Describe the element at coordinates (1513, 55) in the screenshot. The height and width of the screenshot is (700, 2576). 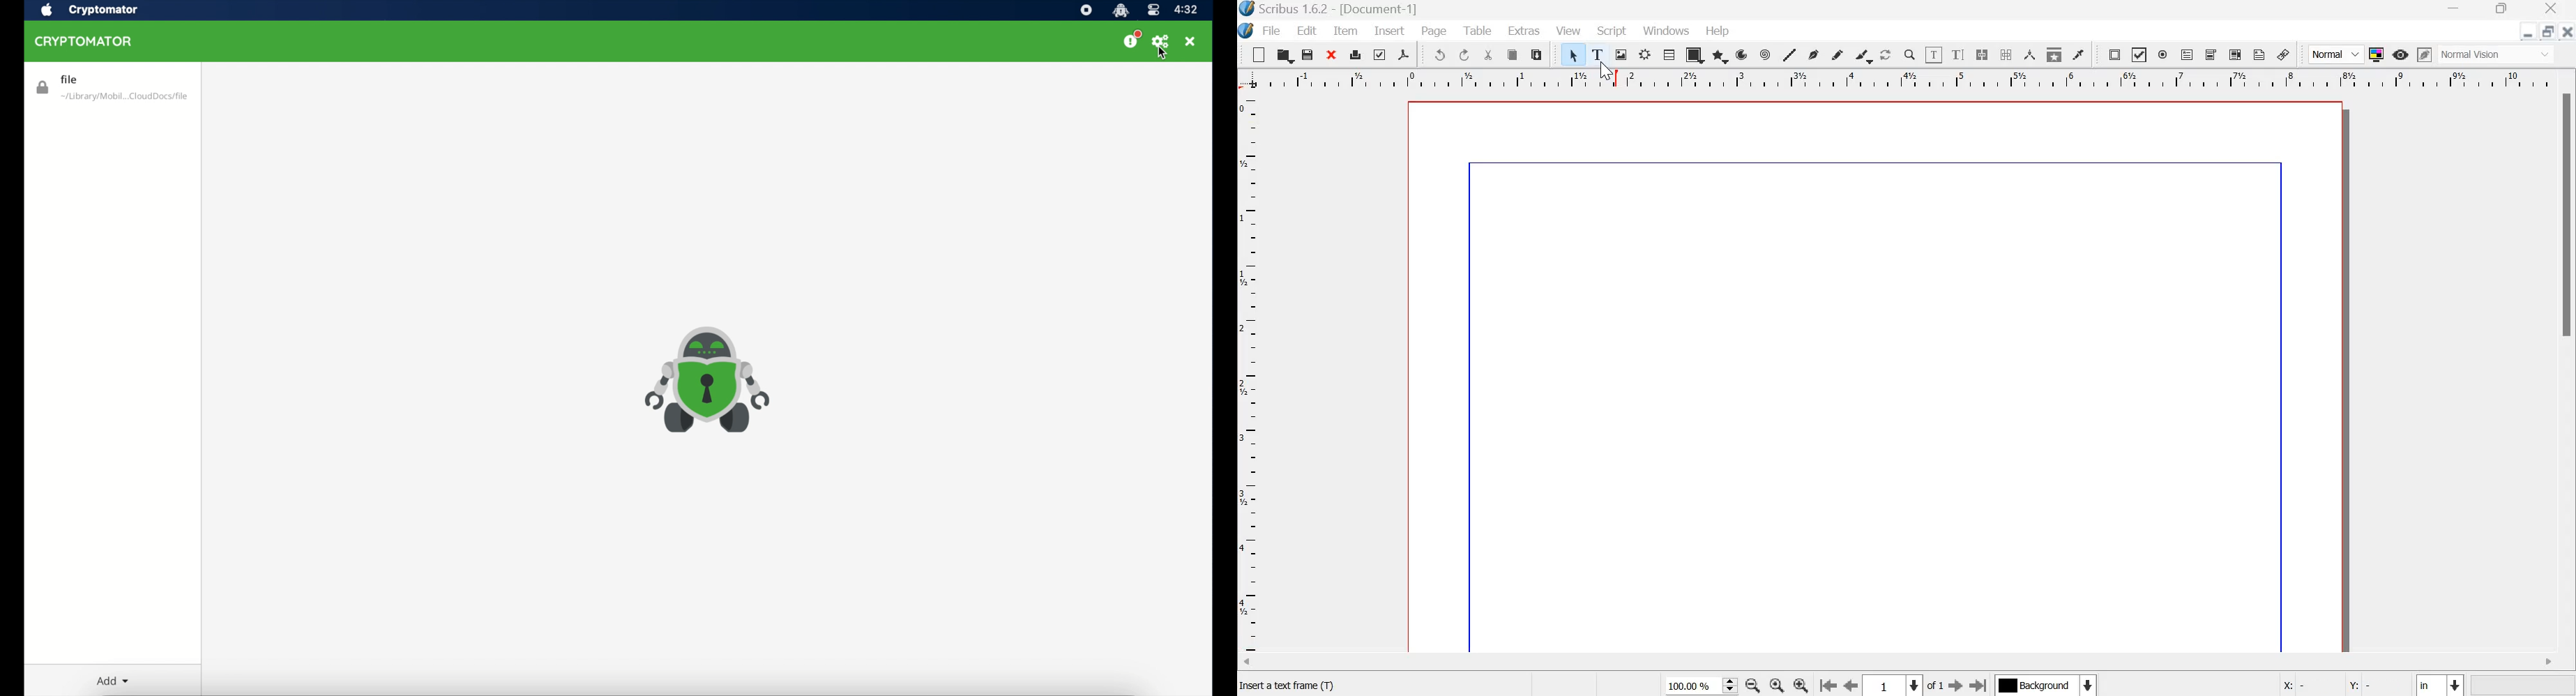
I see `copy` at that location.